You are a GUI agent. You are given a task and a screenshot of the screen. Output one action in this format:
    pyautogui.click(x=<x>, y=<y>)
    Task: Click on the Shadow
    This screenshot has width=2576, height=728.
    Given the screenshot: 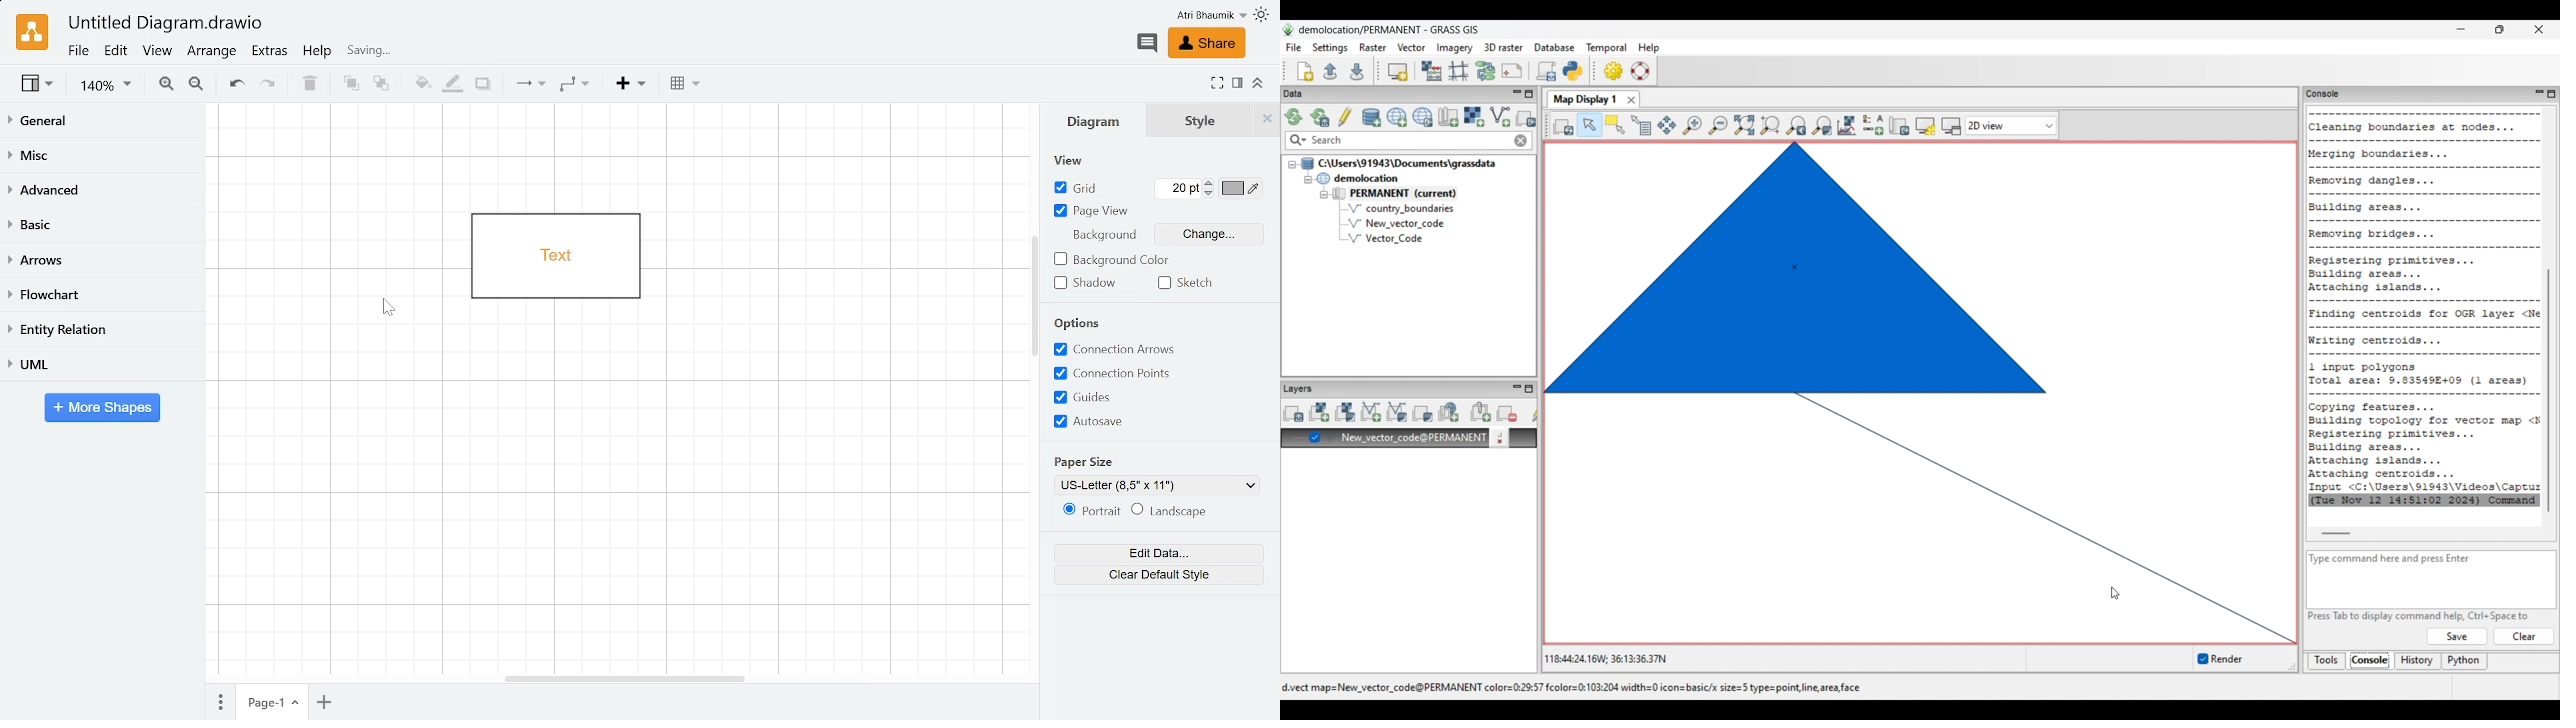 What is the action you would take?
    pyautogui.click(x=482, y=84)
    